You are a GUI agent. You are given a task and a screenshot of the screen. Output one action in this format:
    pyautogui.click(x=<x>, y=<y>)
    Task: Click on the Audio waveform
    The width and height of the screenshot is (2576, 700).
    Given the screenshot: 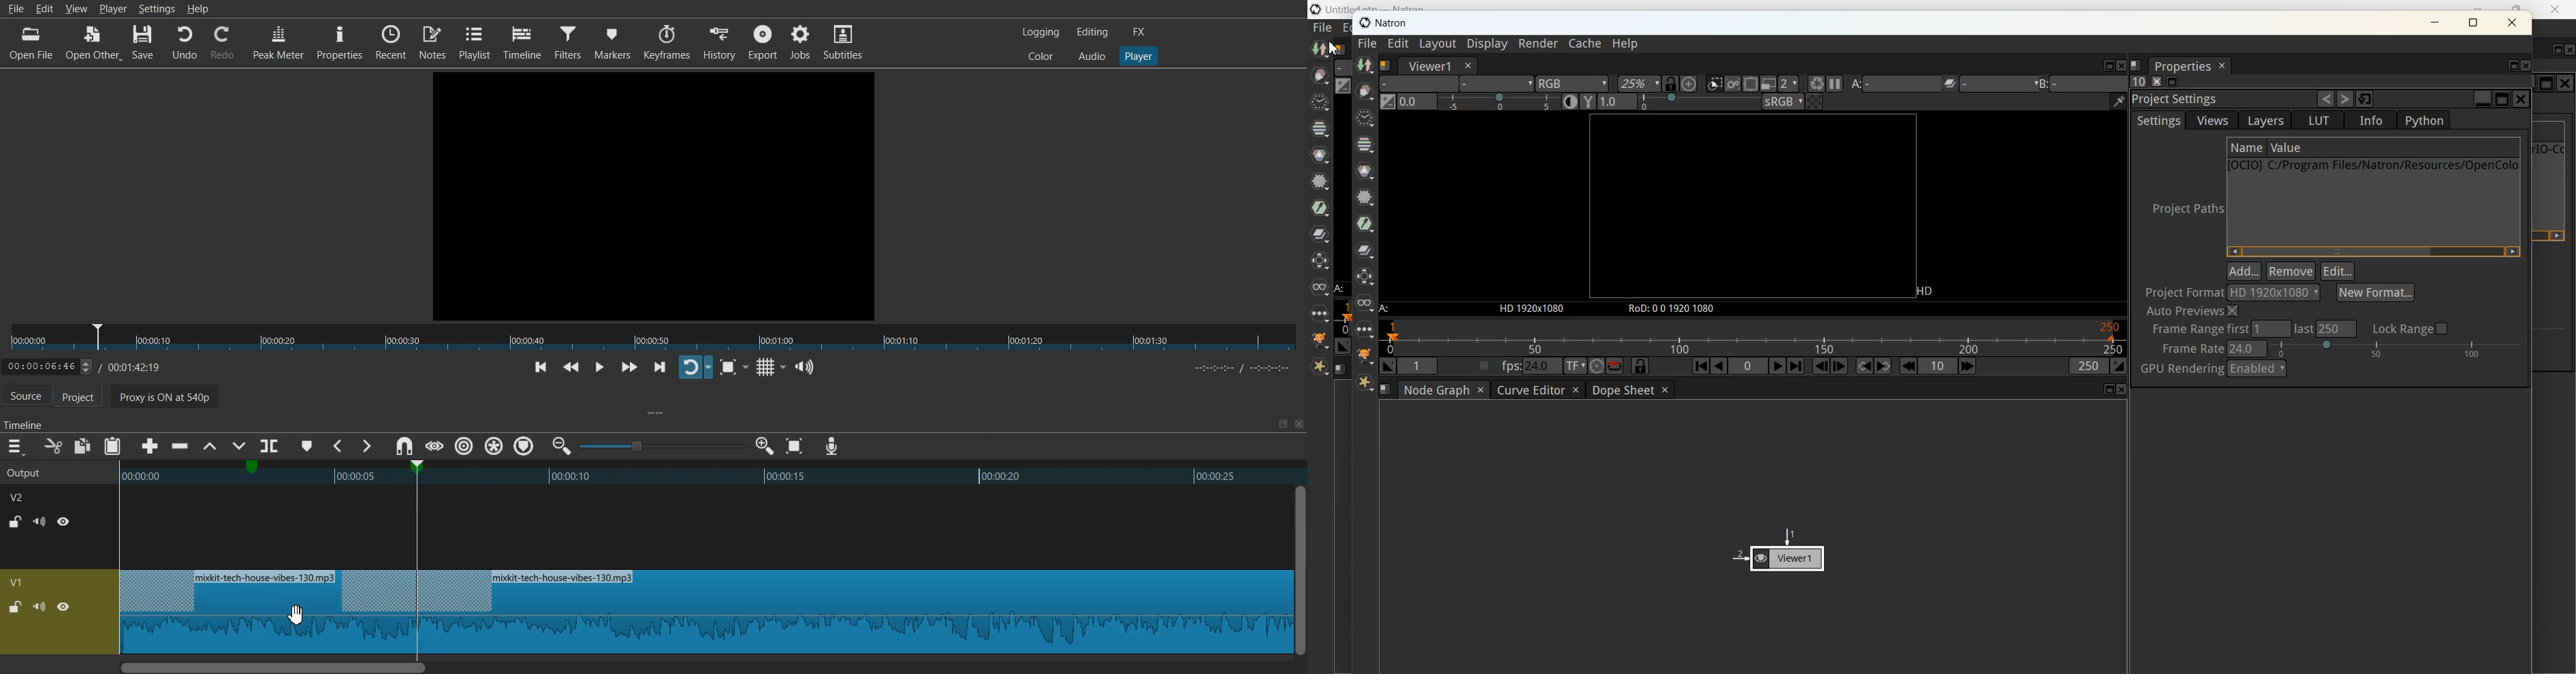 What is the action you would take?
    pyautogui.click(x=702, y=613)
    